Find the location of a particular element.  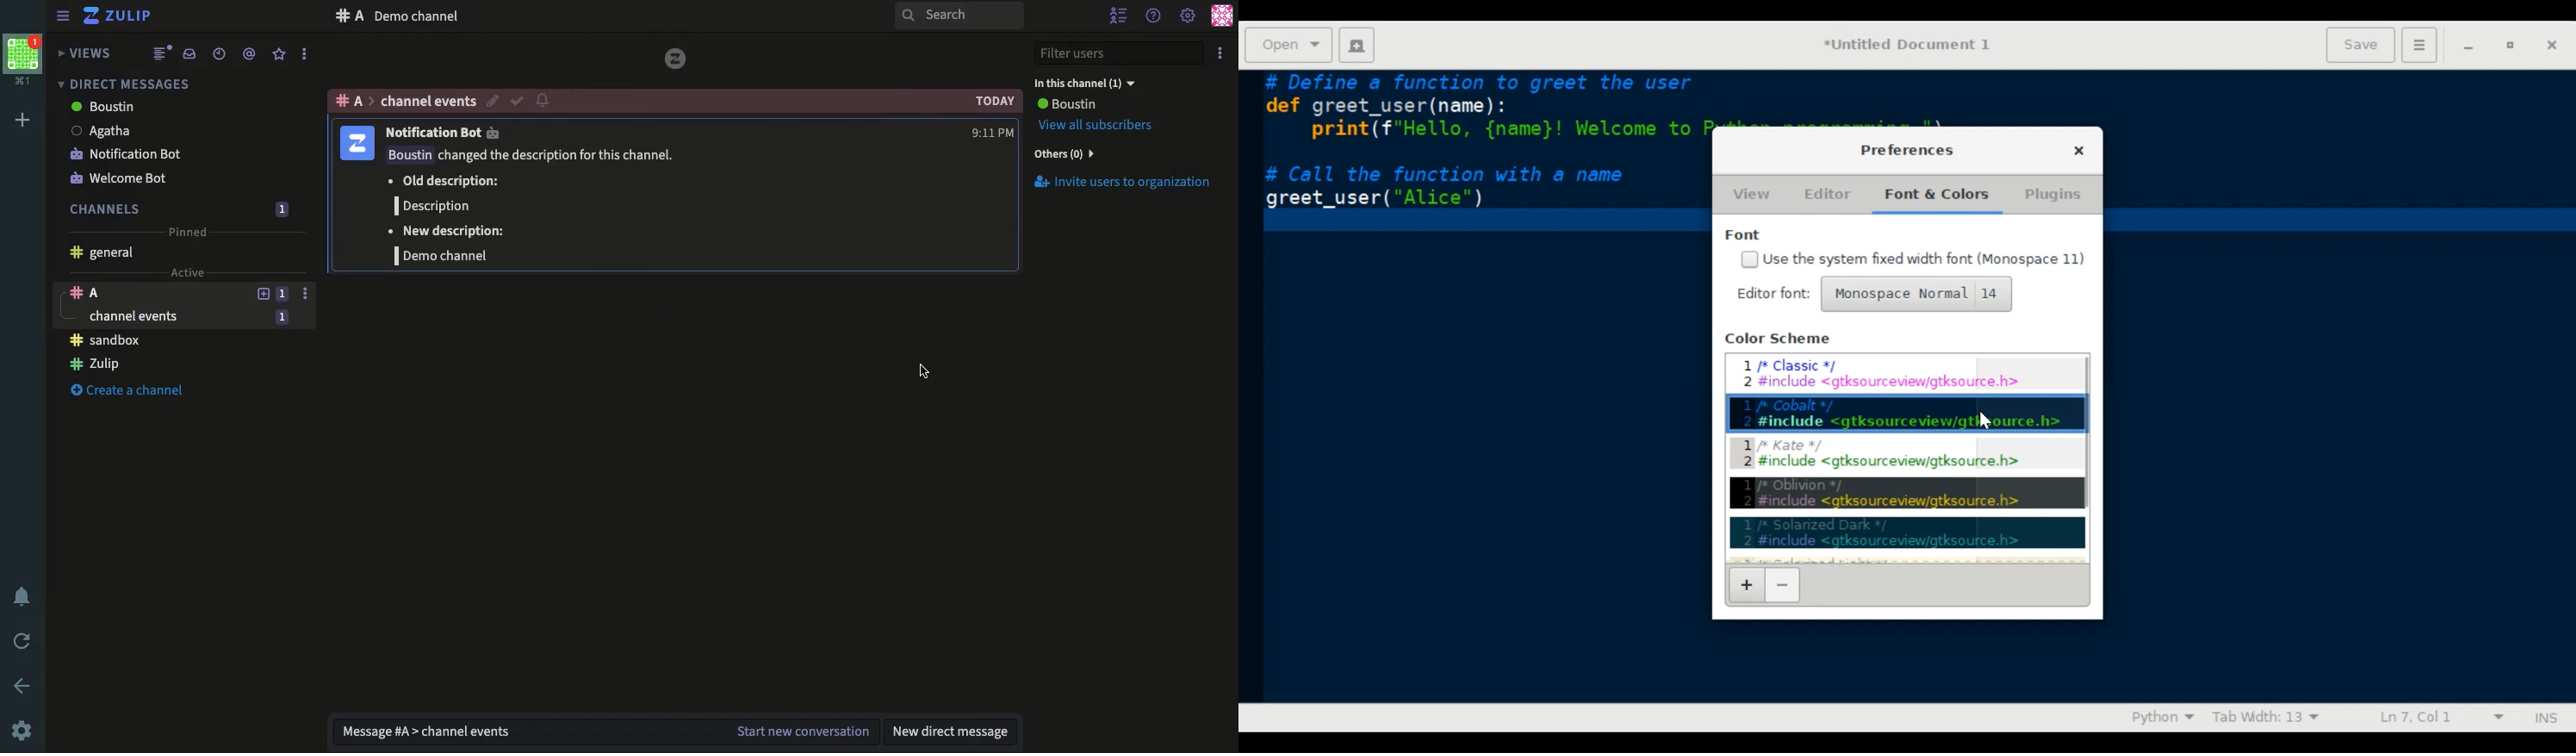

zulip logo is located at coordinates (676, 60).